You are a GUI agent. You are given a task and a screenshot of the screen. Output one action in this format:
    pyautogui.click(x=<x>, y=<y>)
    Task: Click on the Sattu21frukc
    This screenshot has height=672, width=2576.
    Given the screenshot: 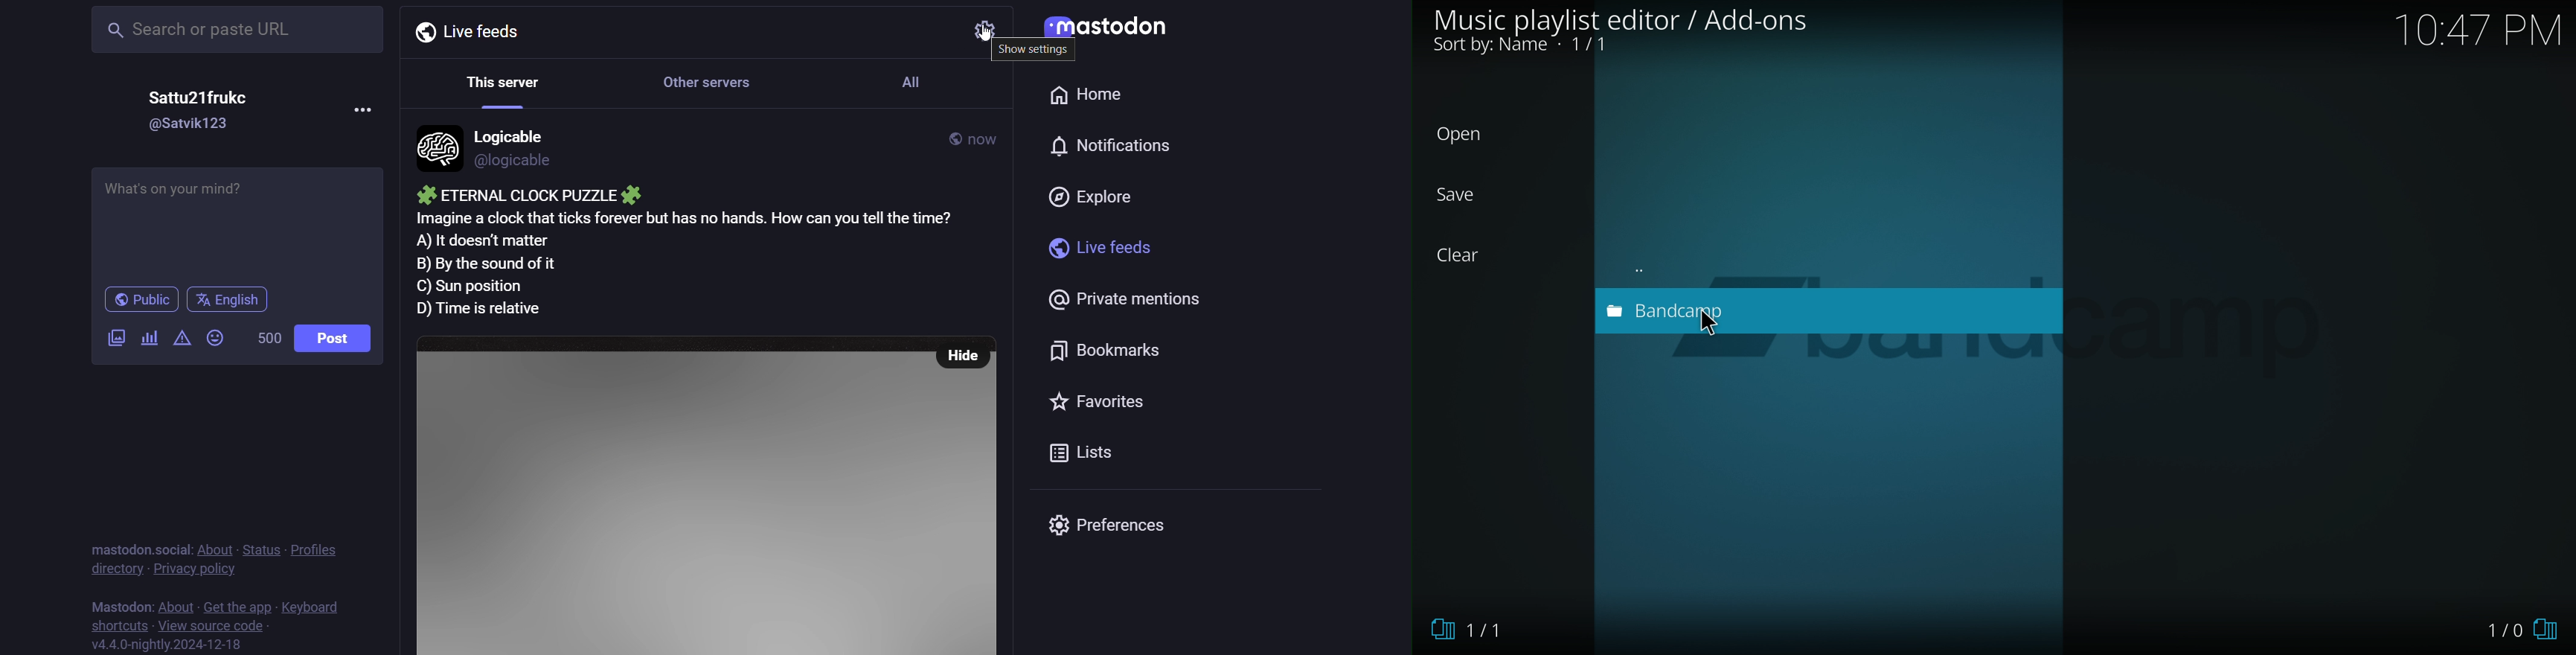 What is the action you would take?
    pyautogui.click(x=200, y=98)
    